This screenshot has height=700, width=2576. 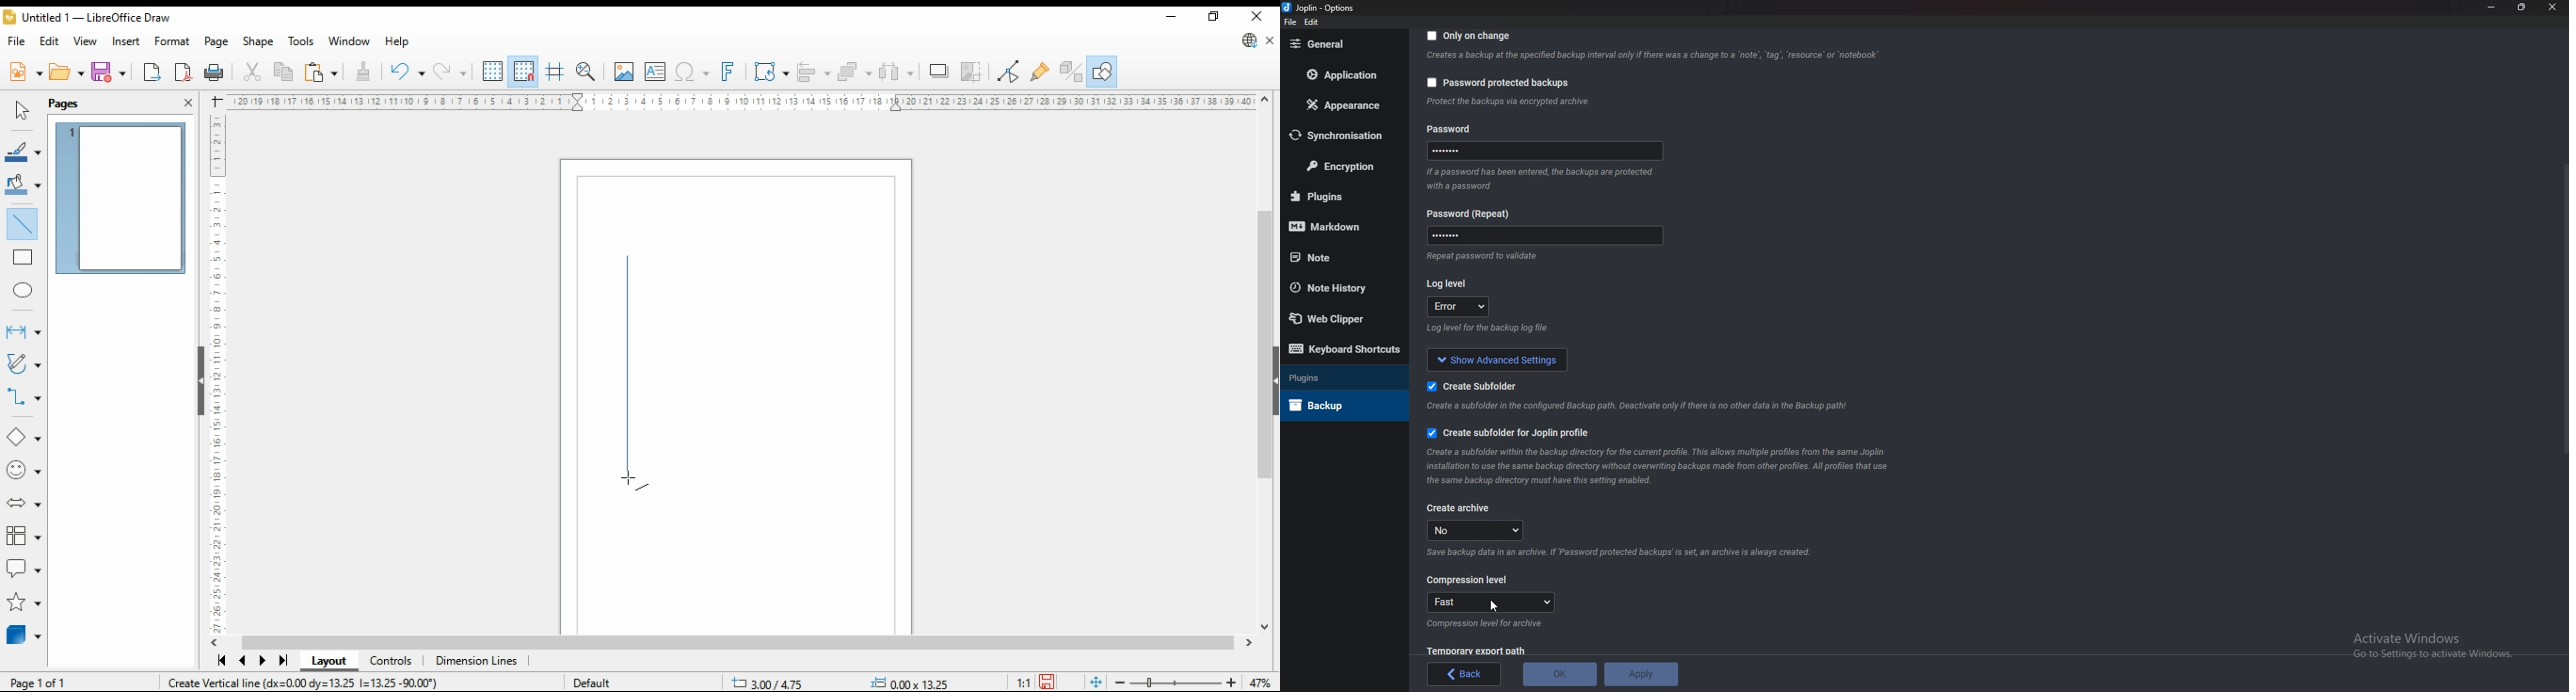 I want to click on Edit, so click(x=1312, y=22).